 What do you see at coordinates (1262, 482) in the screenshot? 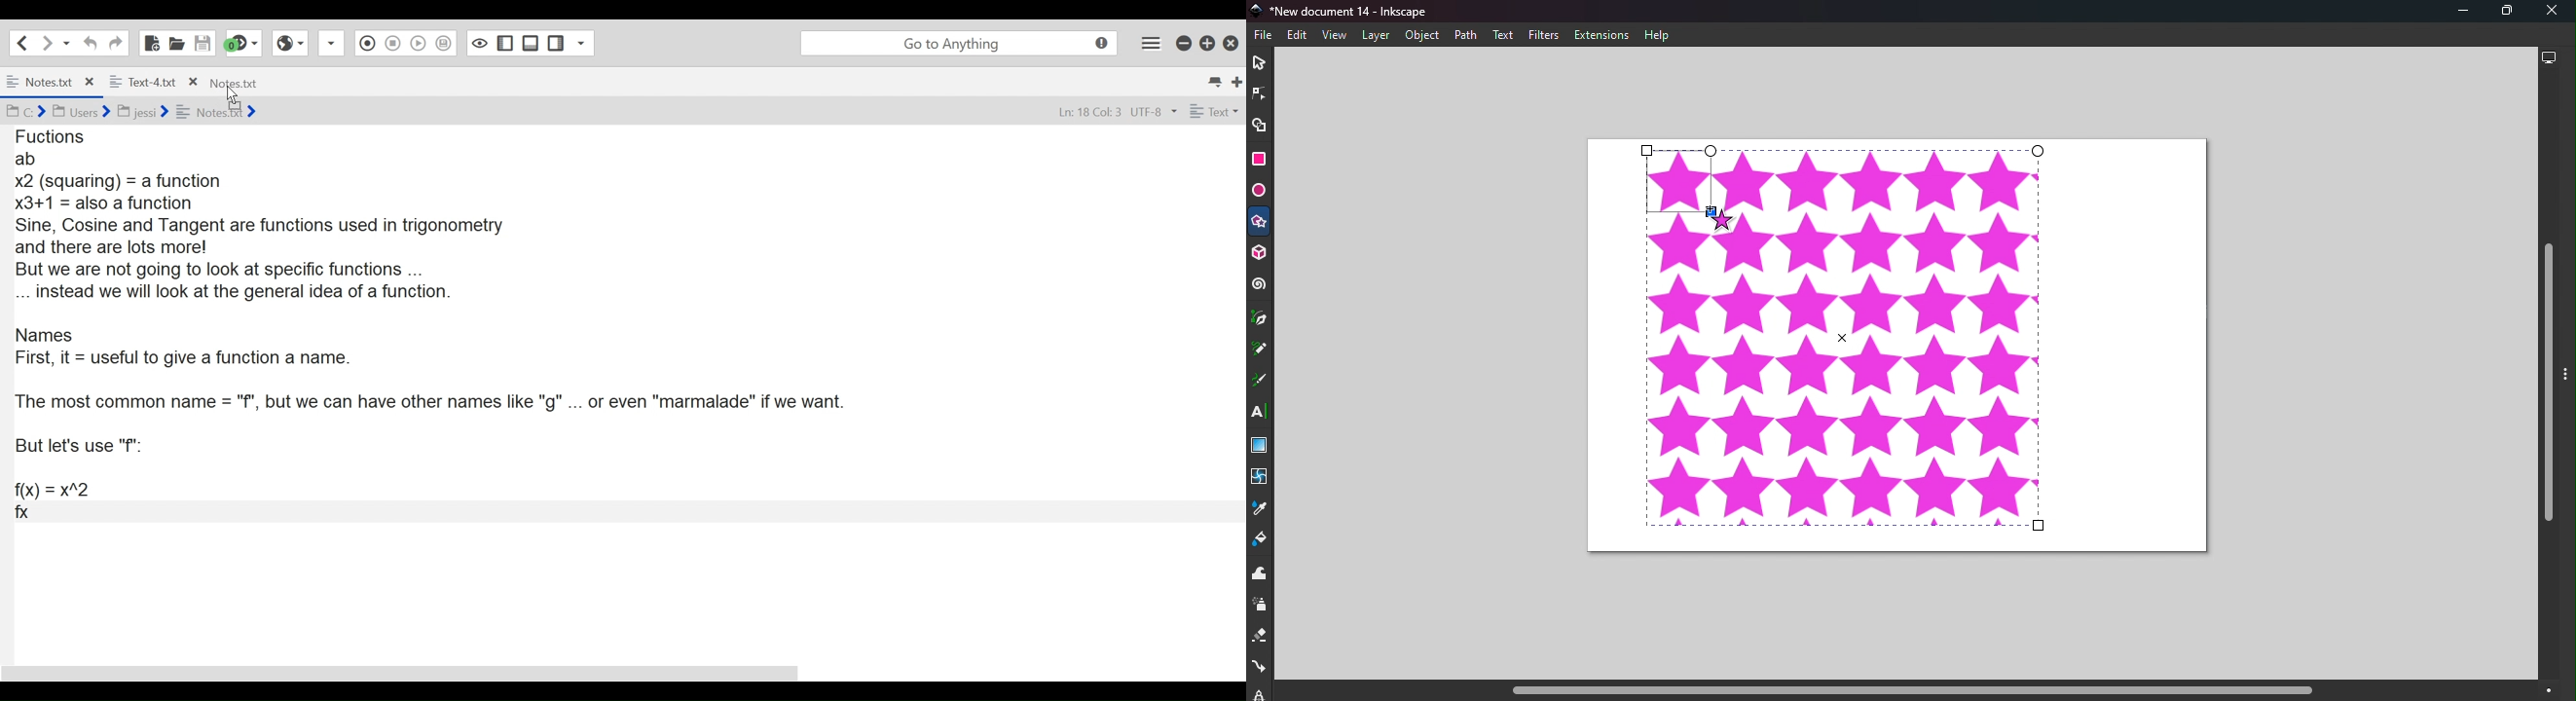
I see `Mesh tool` at bounding box center [1262, 482].